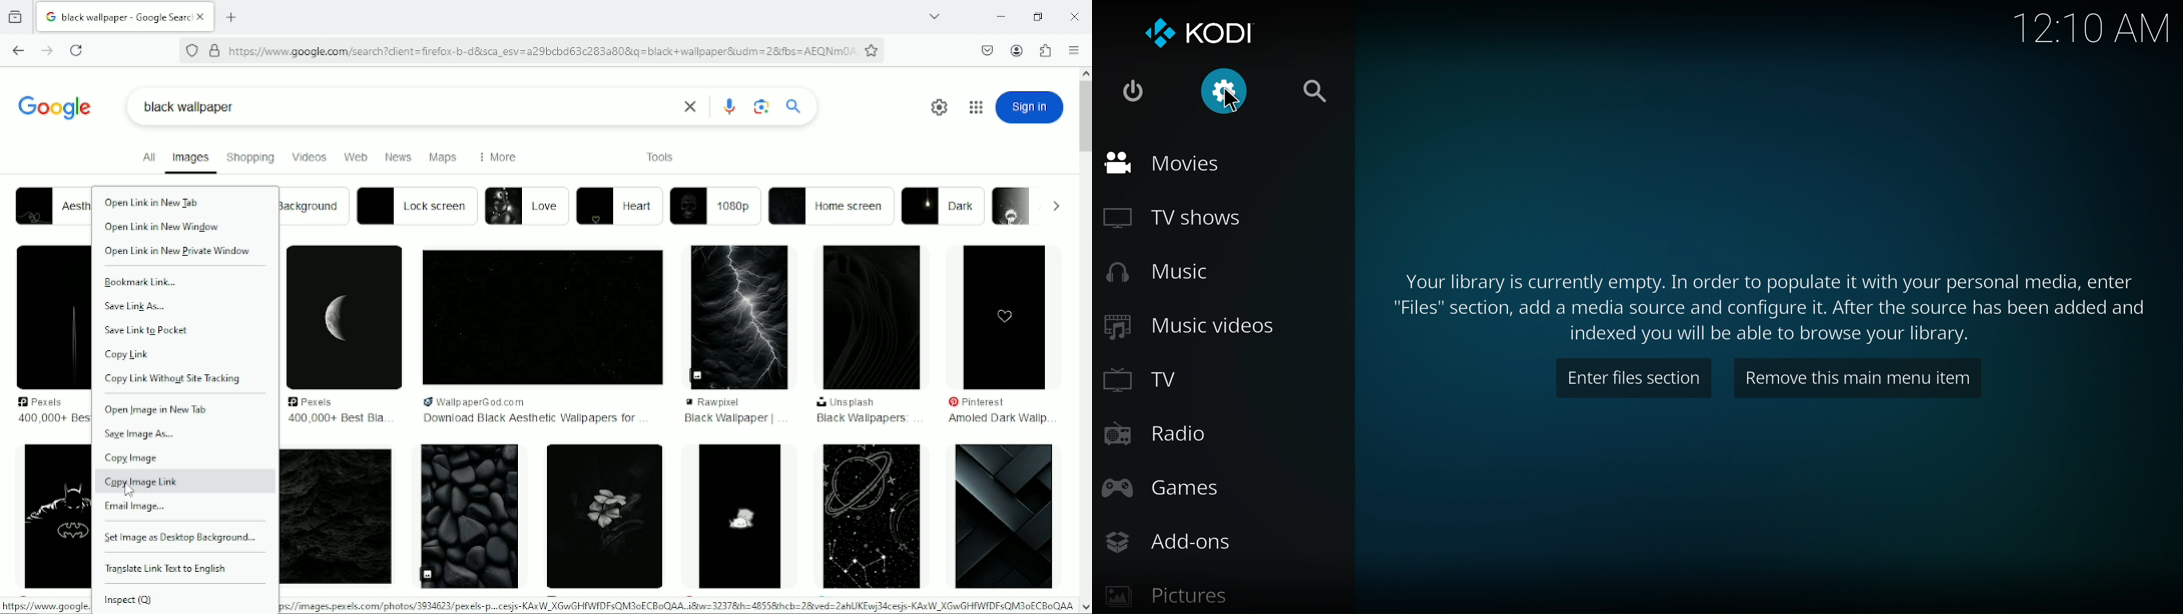 The height and width of the screenshot is (616, 2184). I want to click on open link in new private window, so click(178, 251).